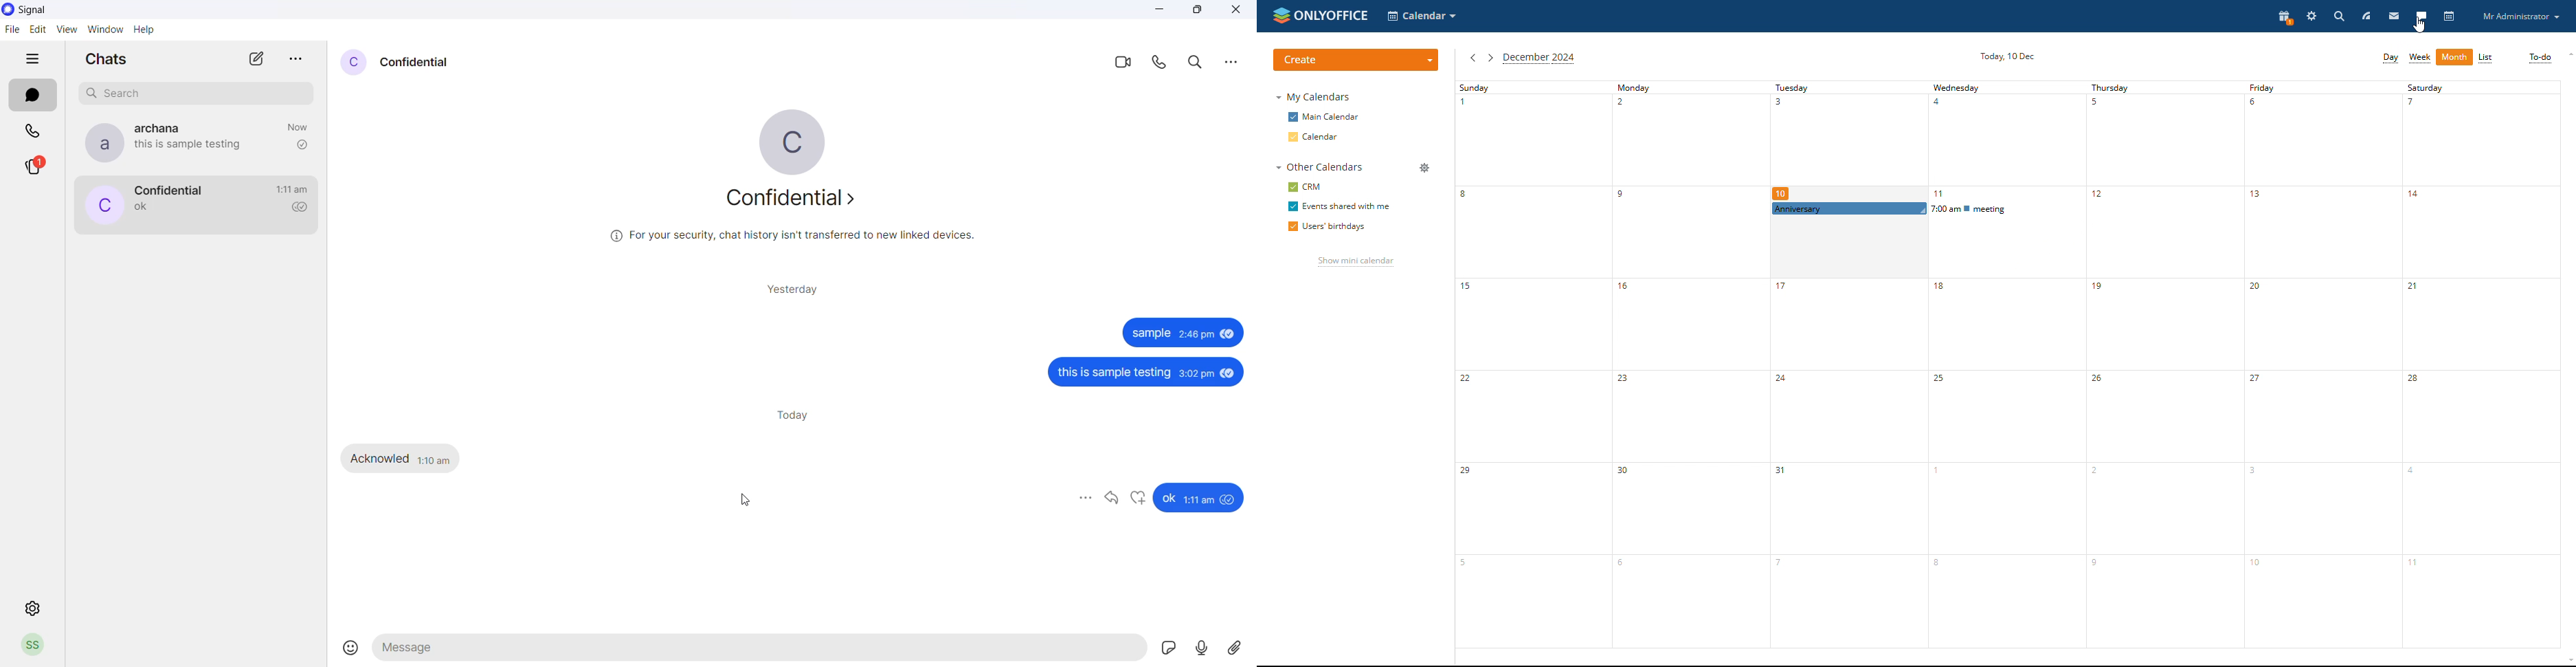  Describe the element at coordinates (1139, 499) in the screenshot. I see `add reaction` at that location.